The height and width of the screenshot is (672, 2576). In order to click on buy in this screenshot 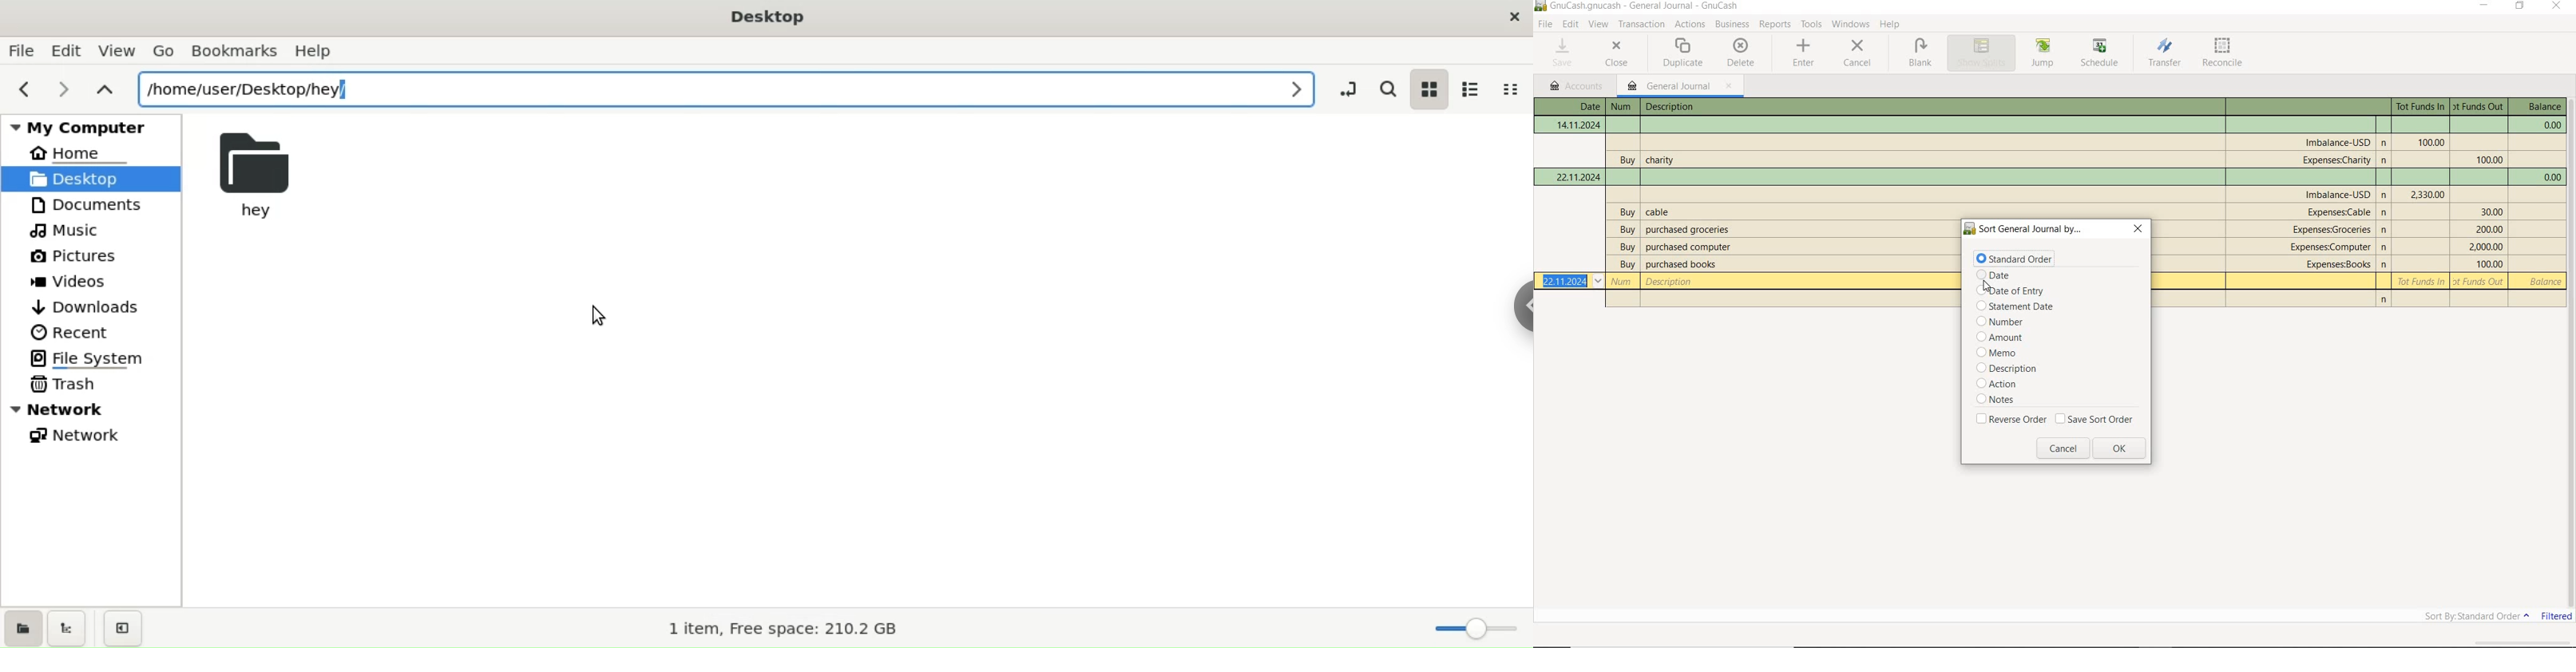, I will do `click(1626, 248)`.